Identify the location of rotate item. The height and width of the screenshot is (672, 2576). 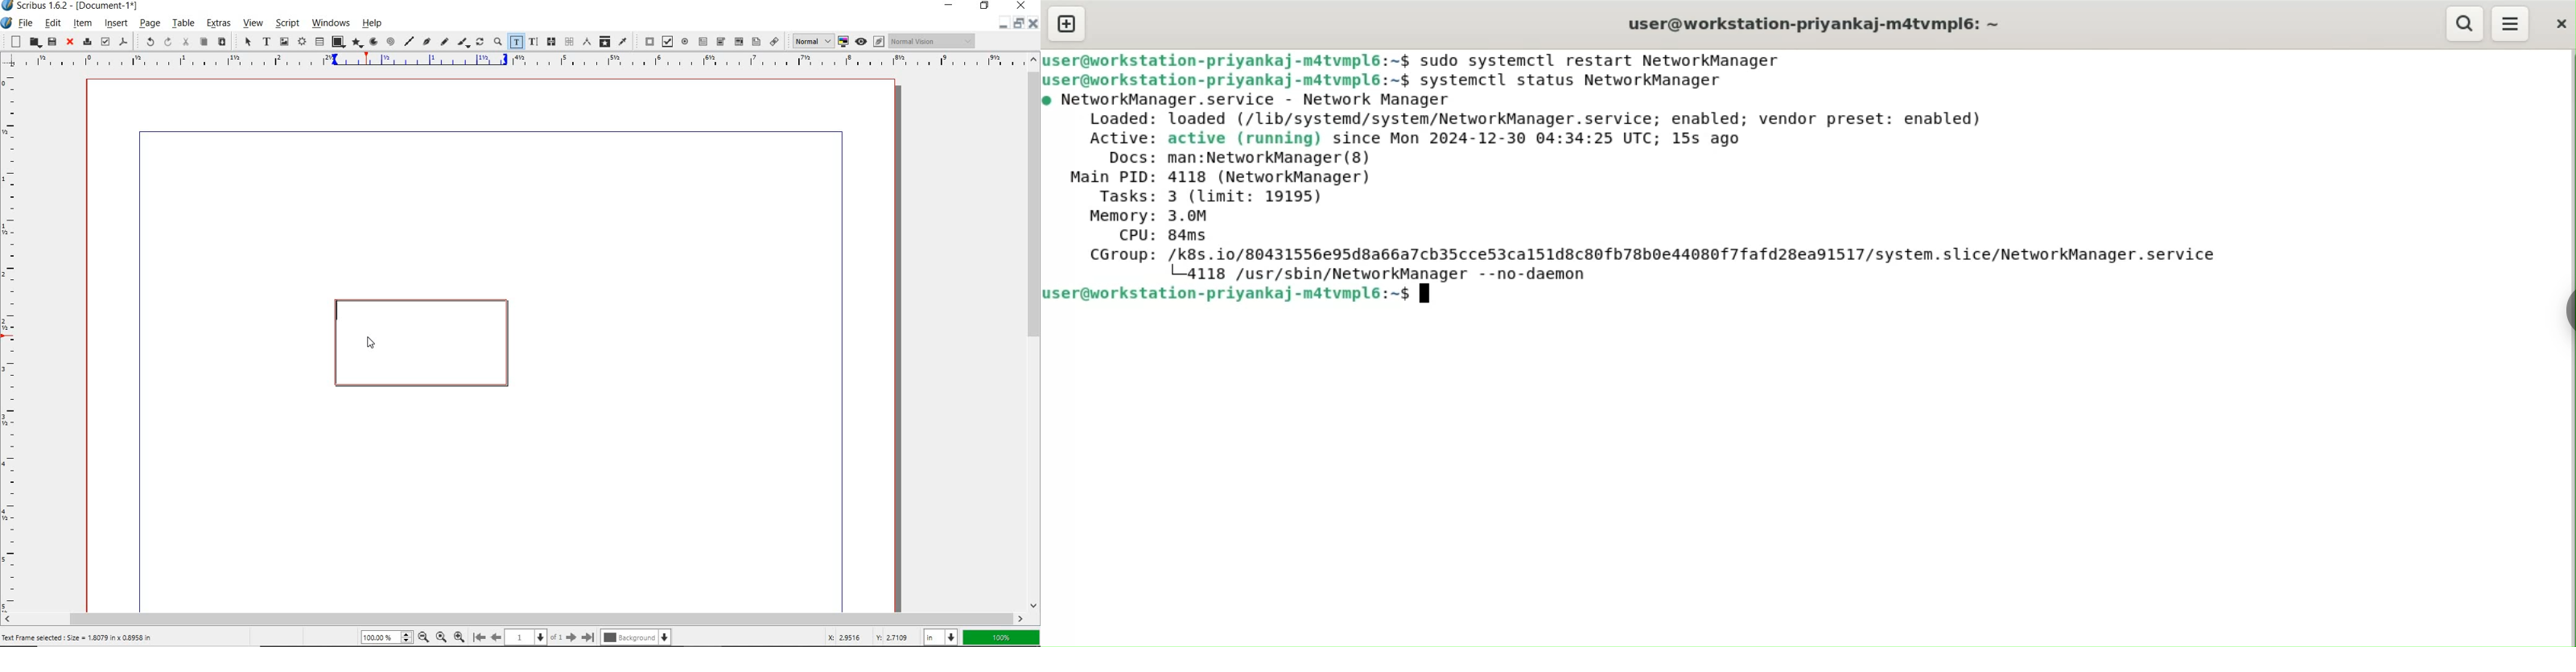
(480, 43).